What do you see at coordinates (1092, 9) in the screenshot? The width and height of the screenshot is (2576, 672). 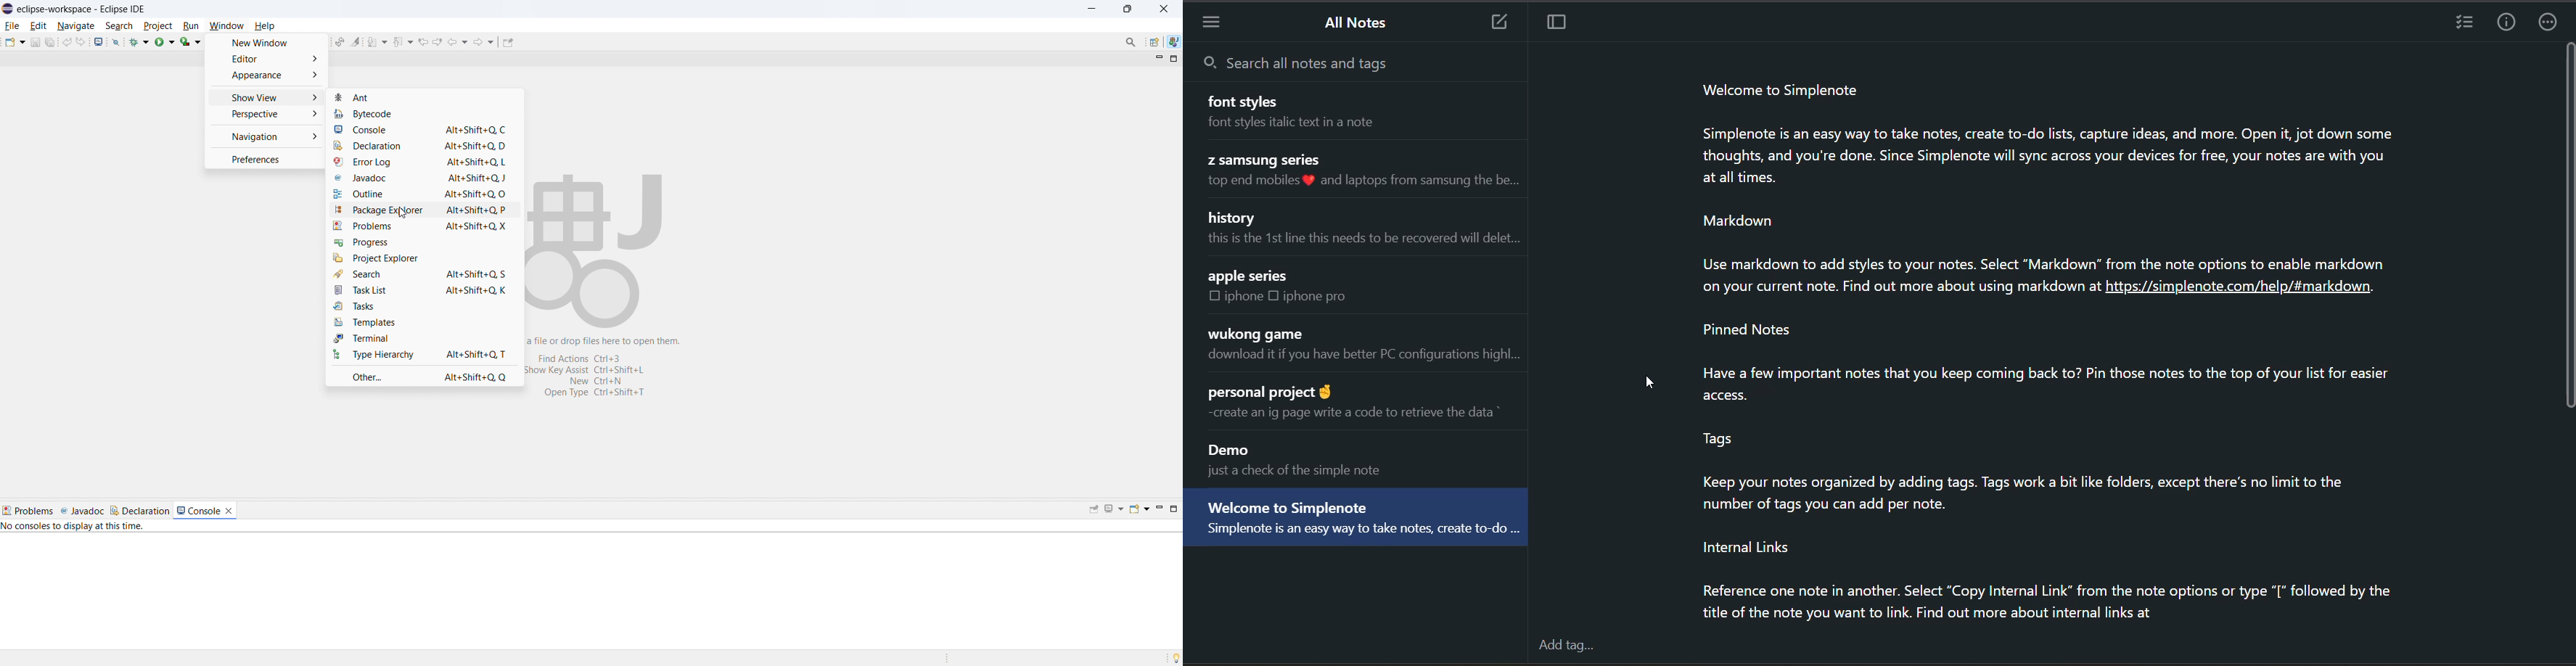 I see `minimize` at bounding box center [1092, 9].